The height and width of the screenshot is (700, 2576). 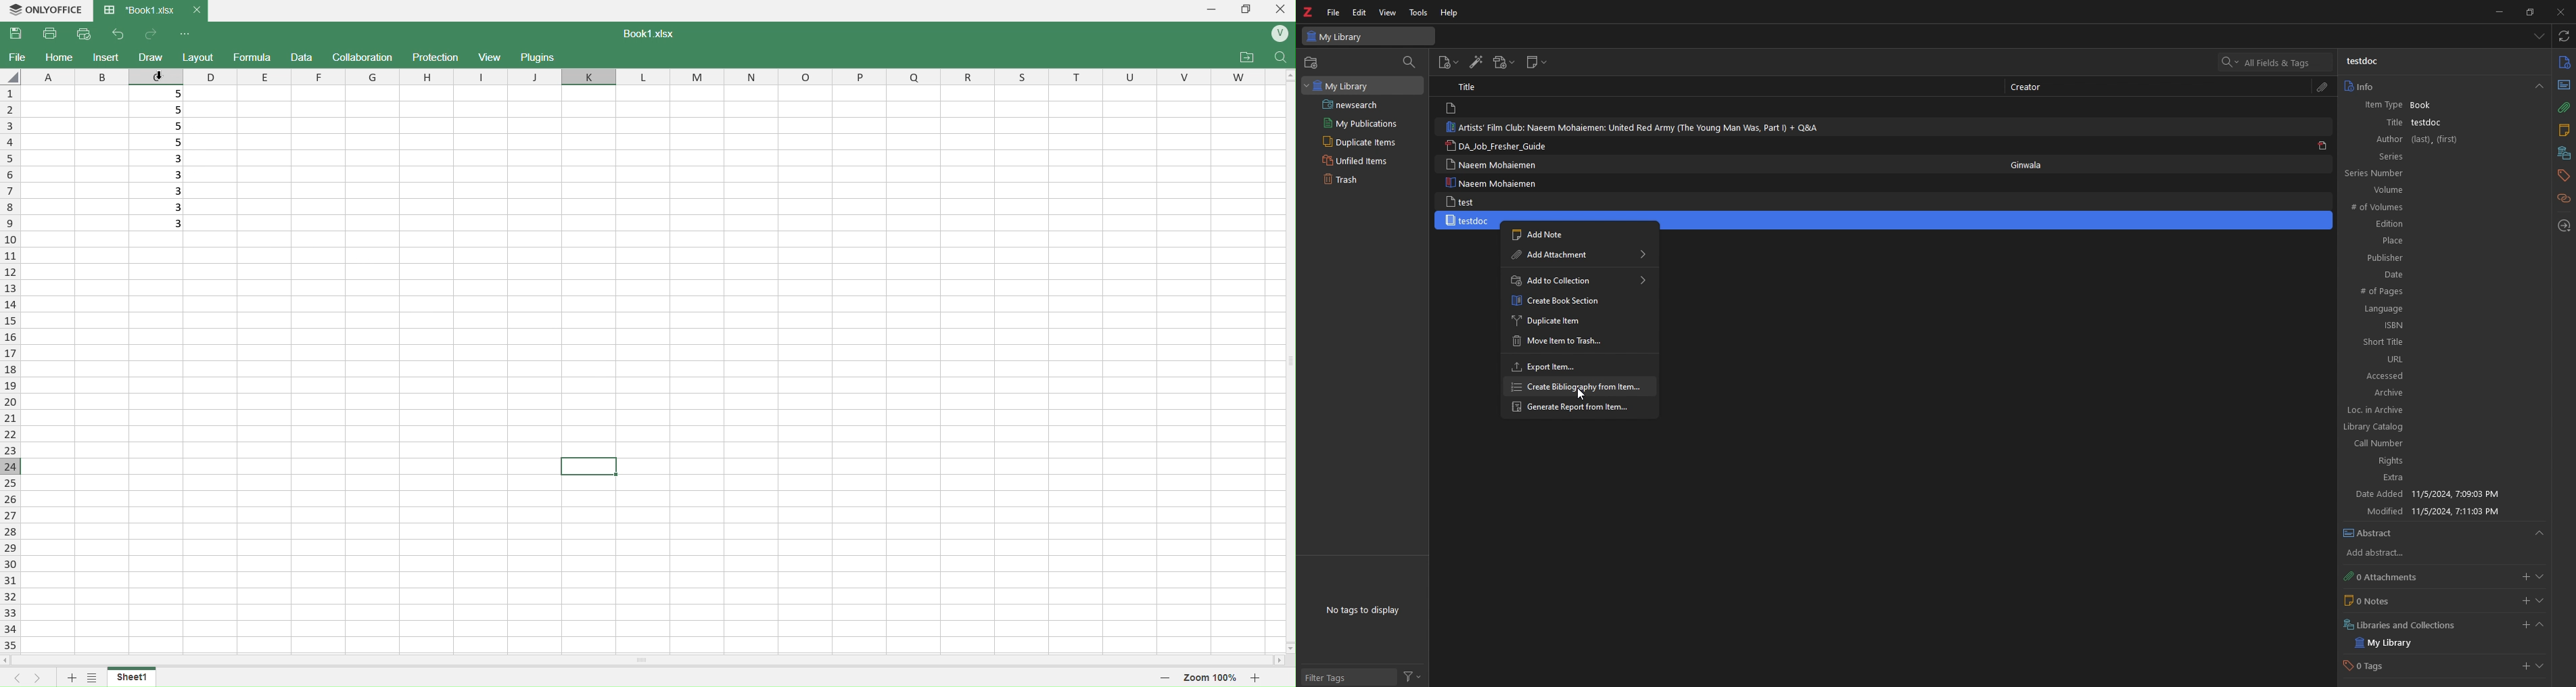 What do you see at coordinates (1579, 386) in the screenshot?
I see `create bibliography` at bounding box center [1579, 386].